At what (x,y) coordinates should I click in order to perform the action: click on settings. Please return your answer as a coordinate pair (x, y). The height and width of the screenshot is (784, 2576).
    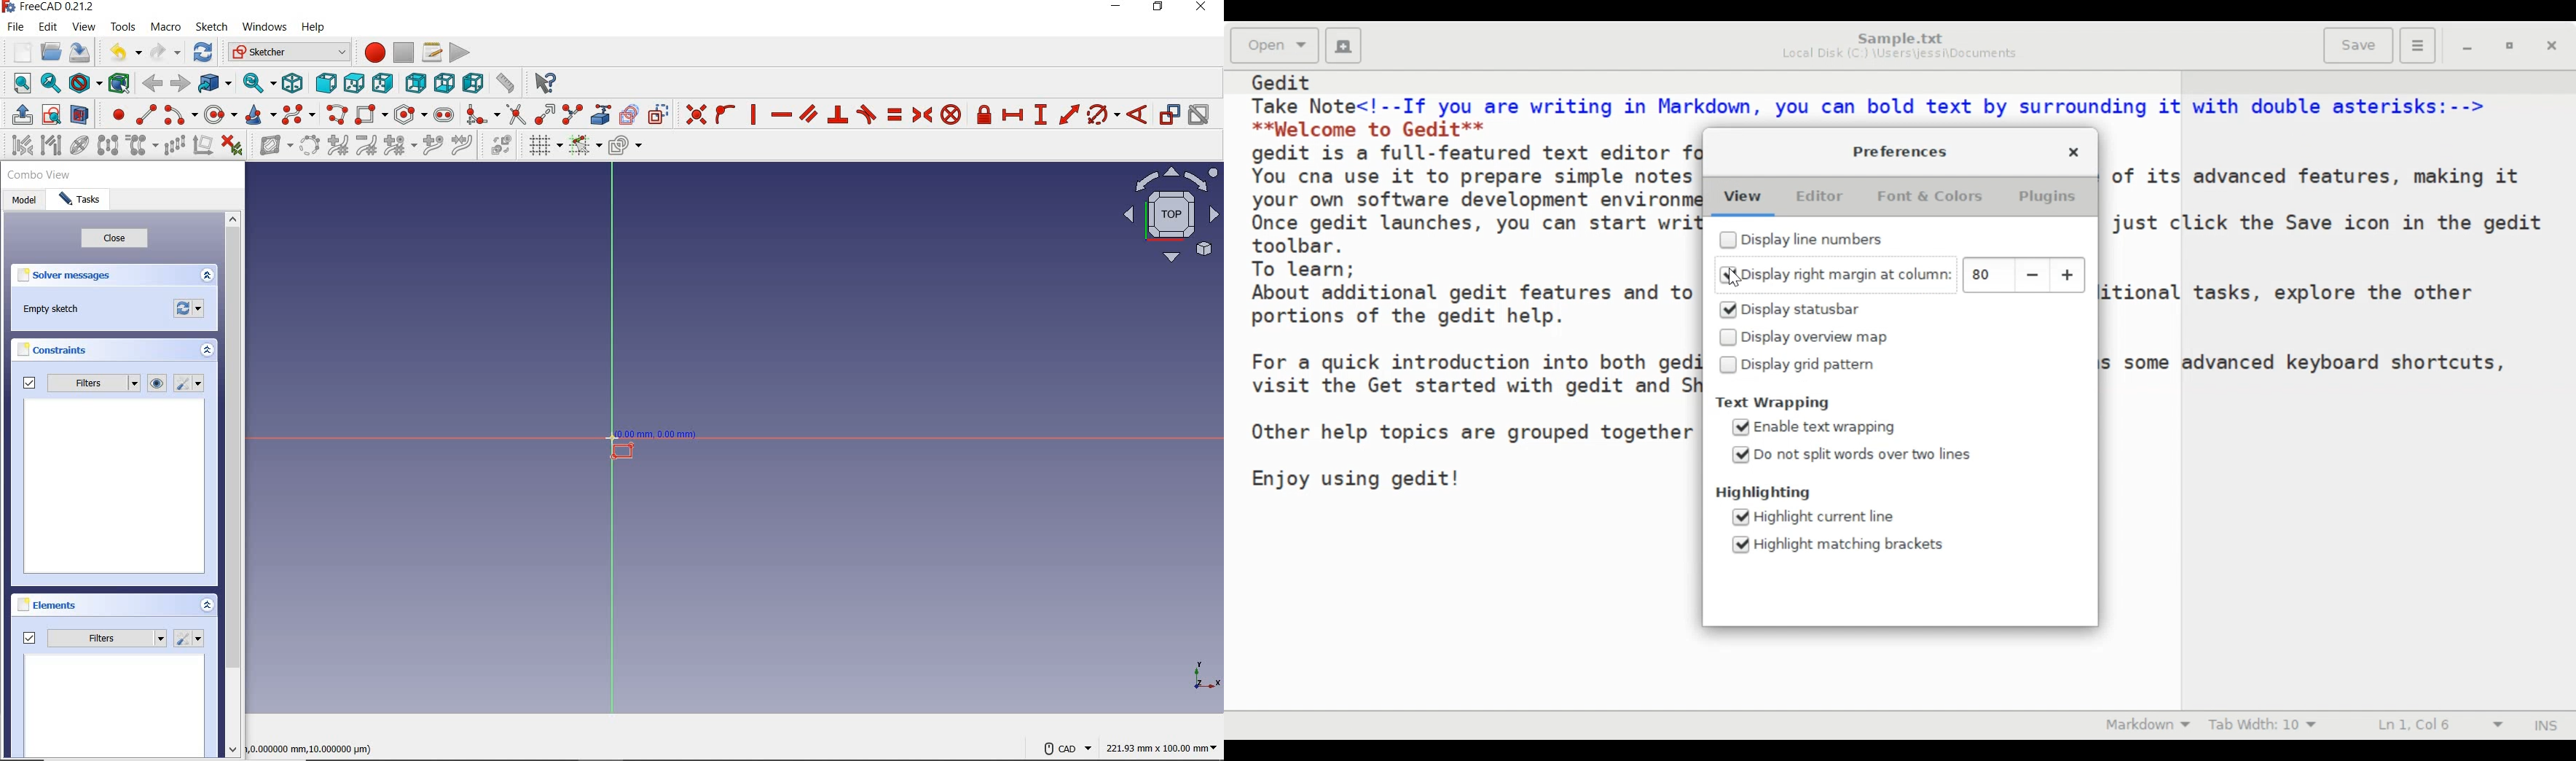
    Looking at the image, I should click on (192, 383).